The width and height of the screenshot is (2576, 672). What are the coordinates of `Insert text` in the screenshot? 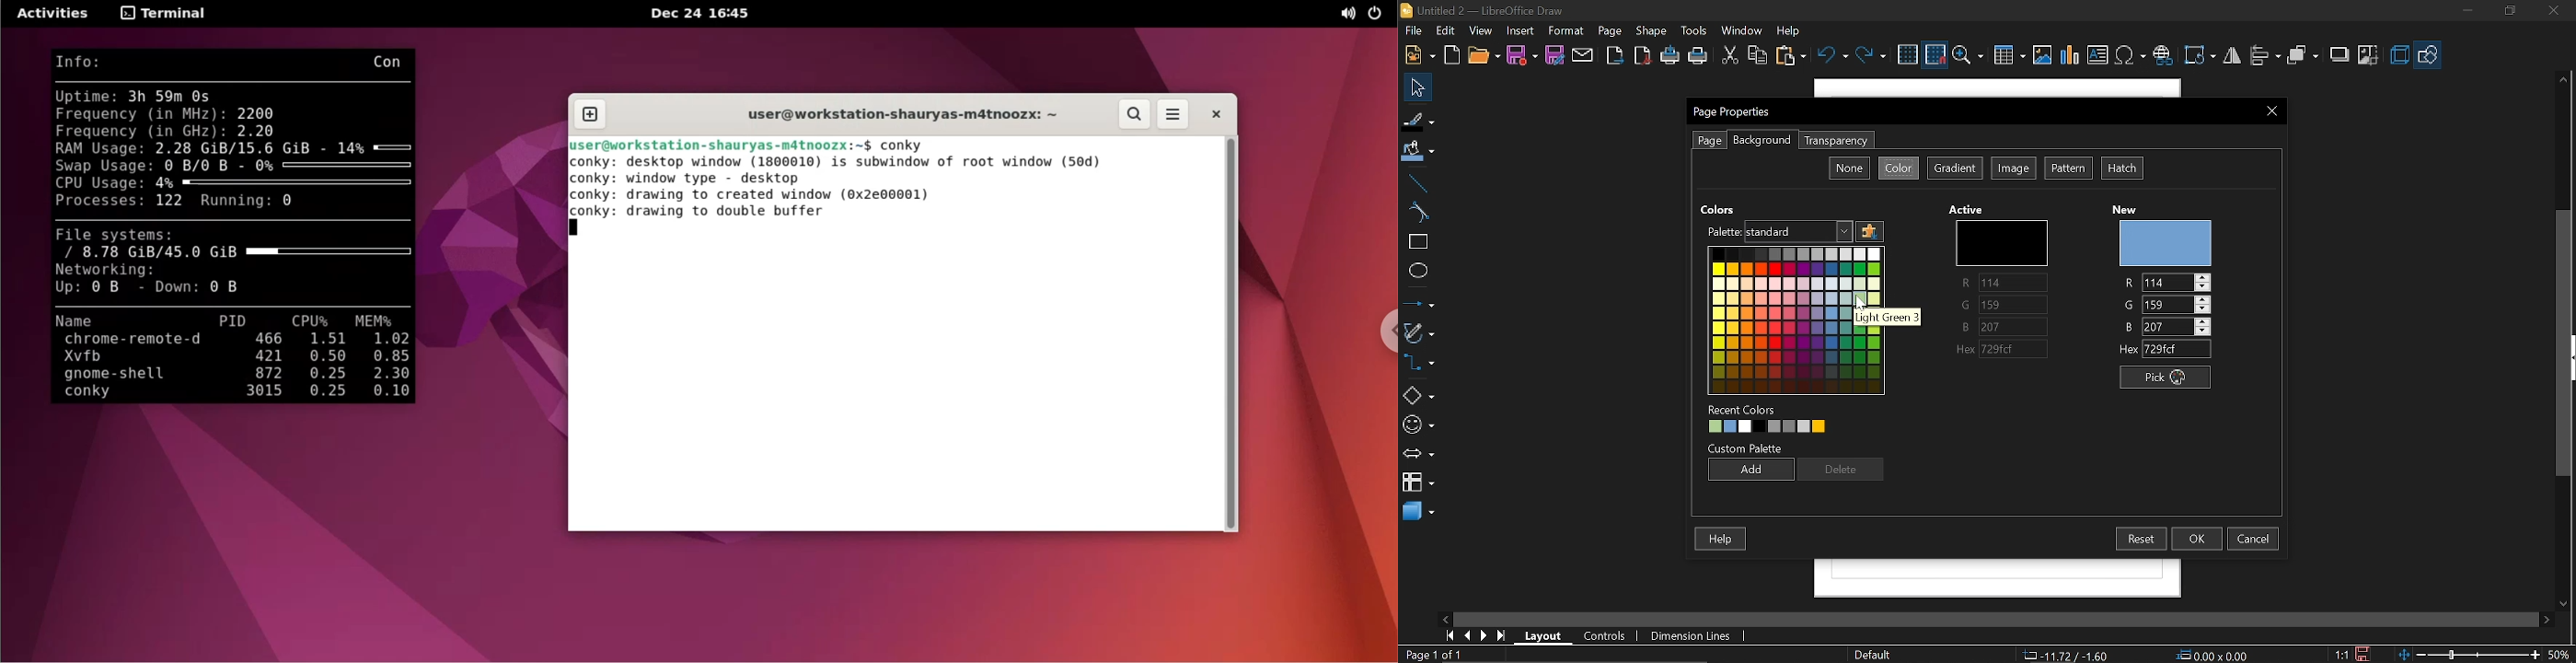 It's located at (2097, 55).